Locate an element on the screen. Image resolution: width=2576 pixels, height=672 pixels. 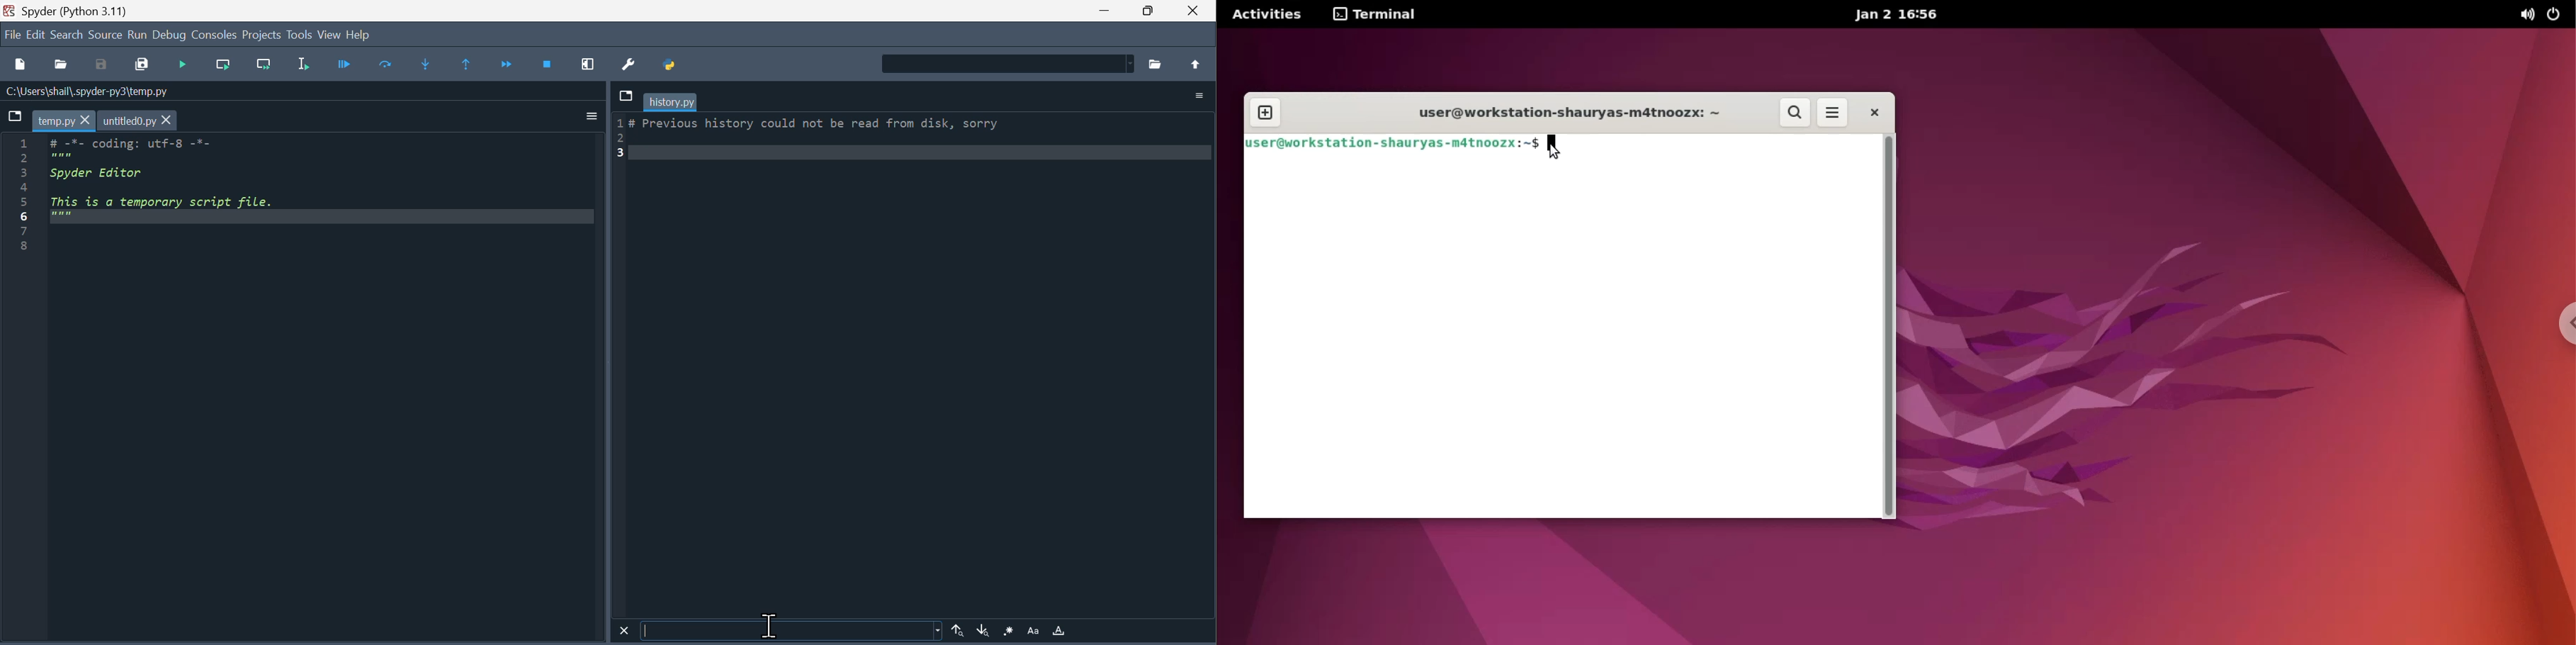
Debug is located at coordinates (169, 34).